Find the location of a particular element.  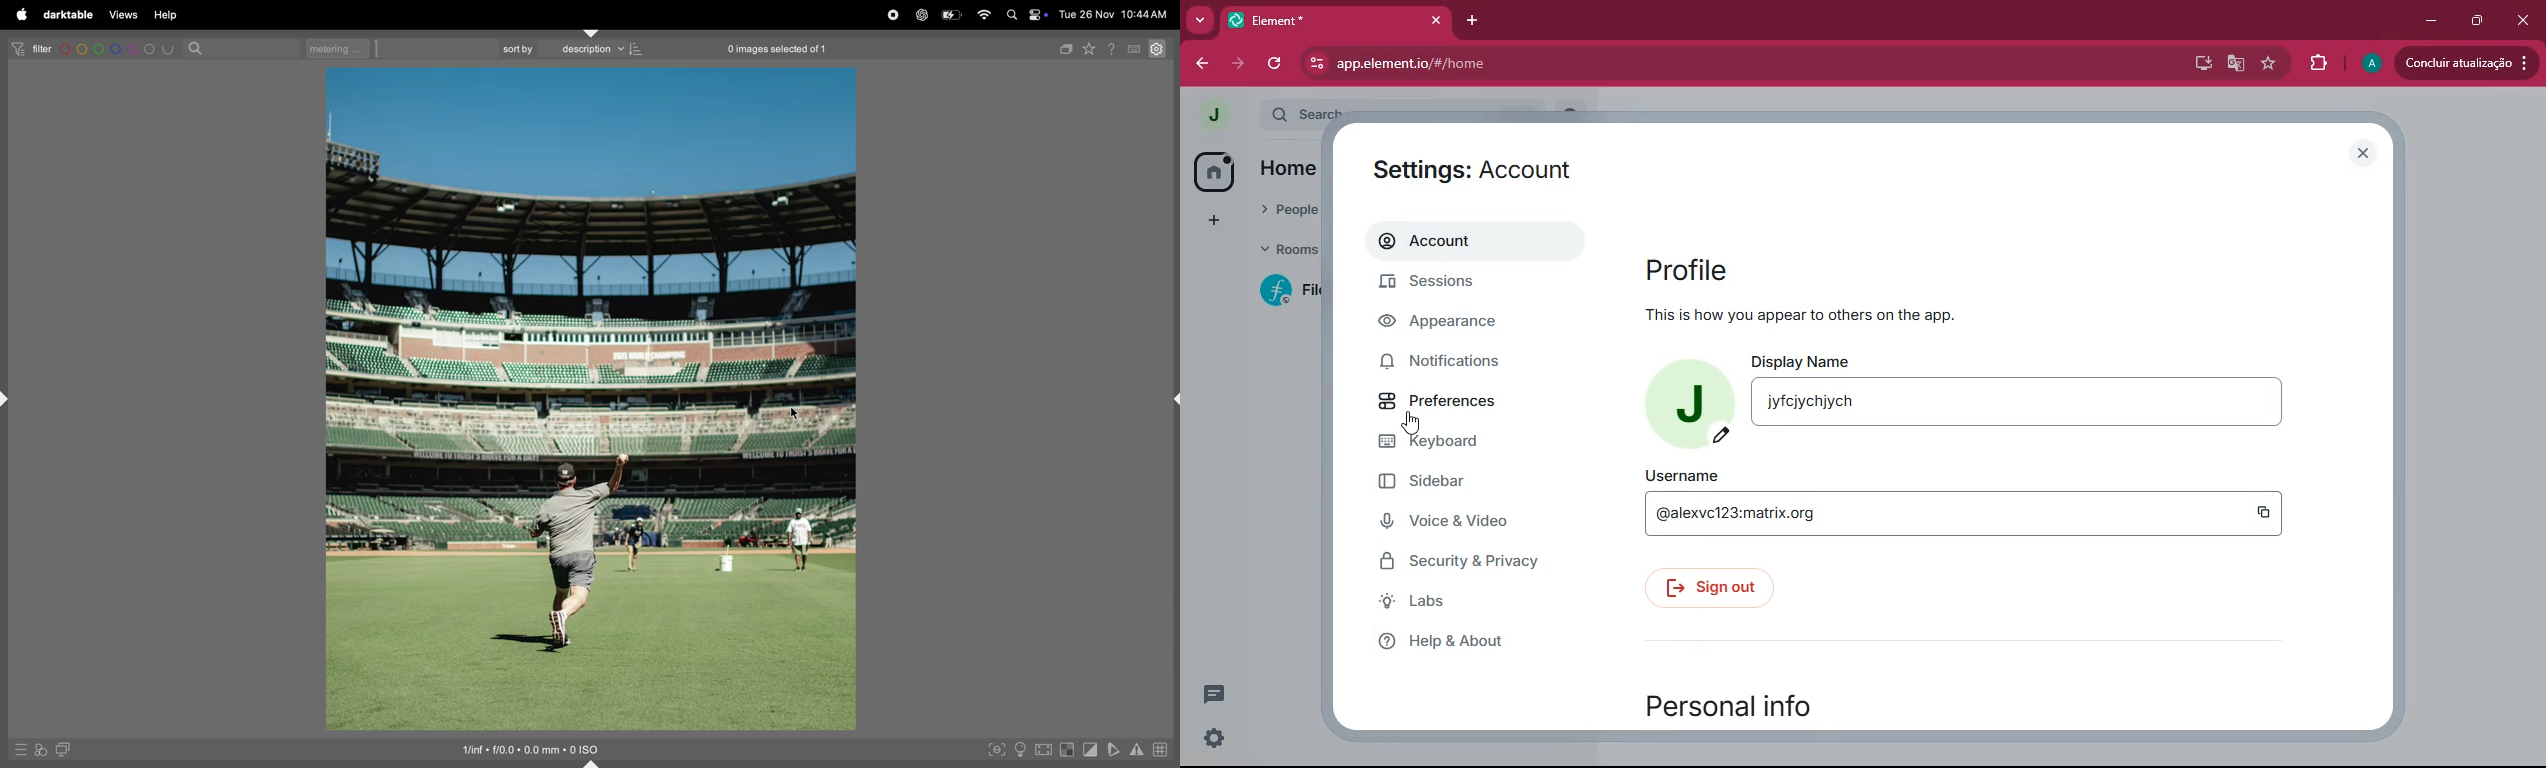

appearance is located at coordinates (1454, 323).